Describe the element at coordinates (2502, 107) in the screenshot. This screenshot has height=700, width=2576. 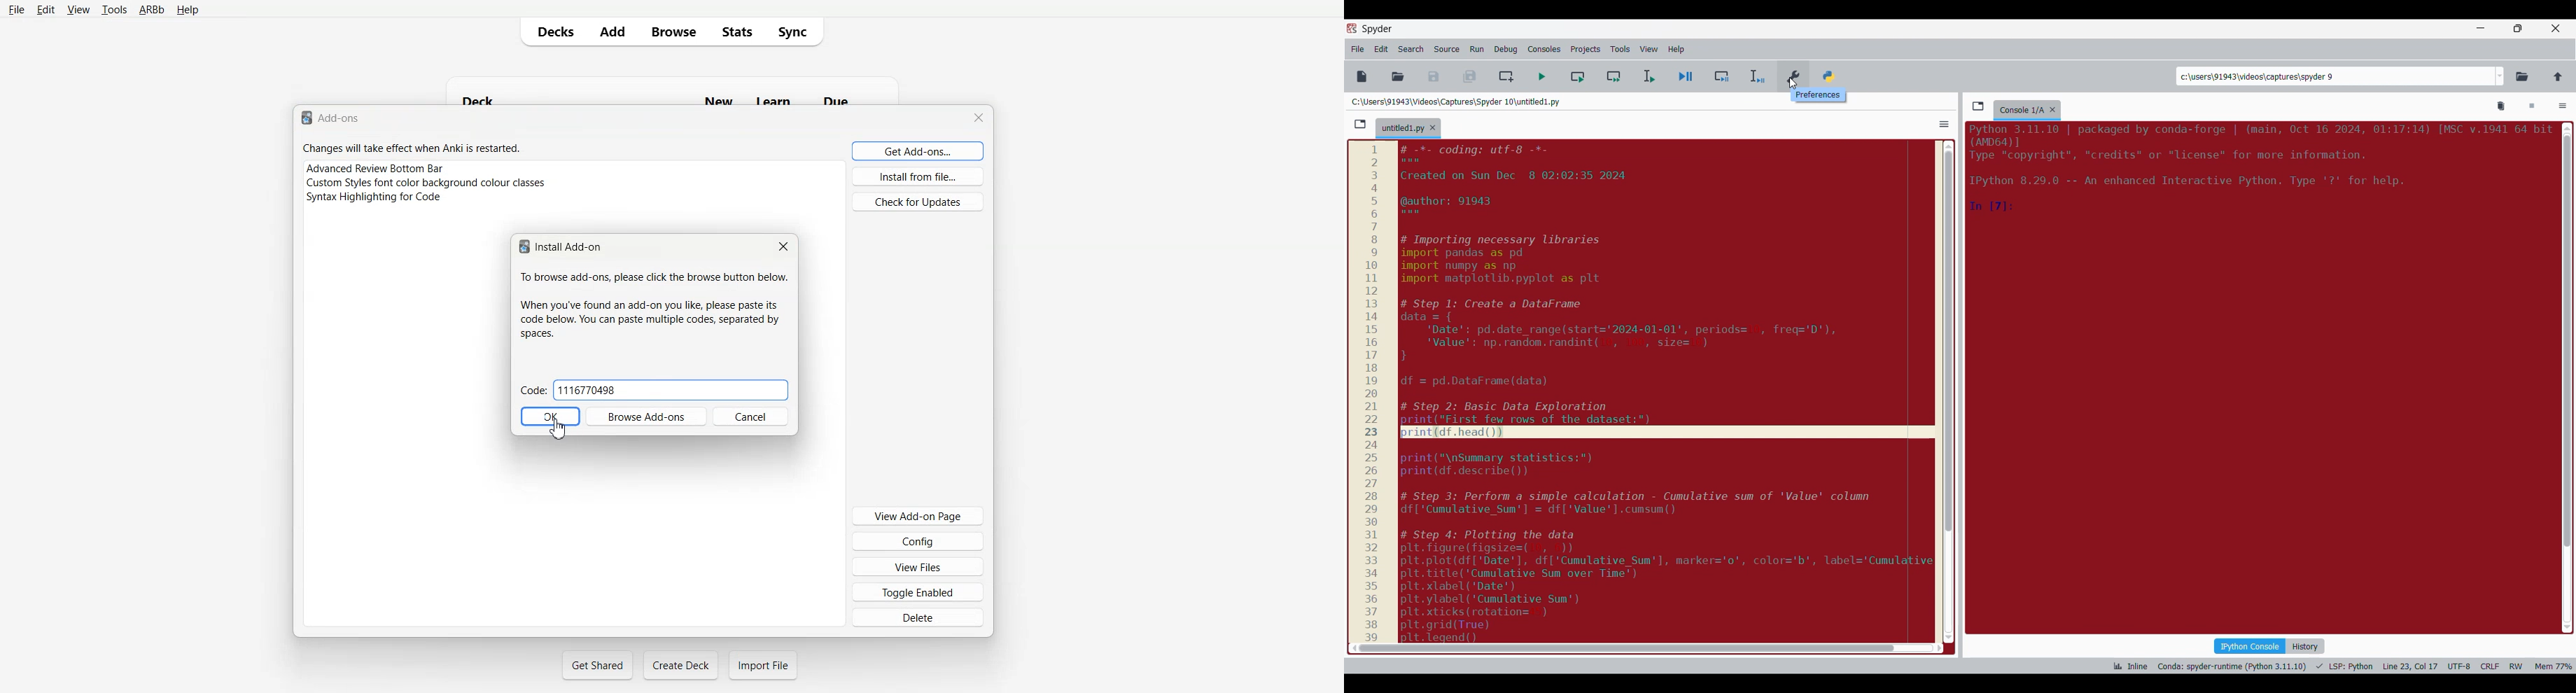
I see `Remove all variables from namespace` at that location.